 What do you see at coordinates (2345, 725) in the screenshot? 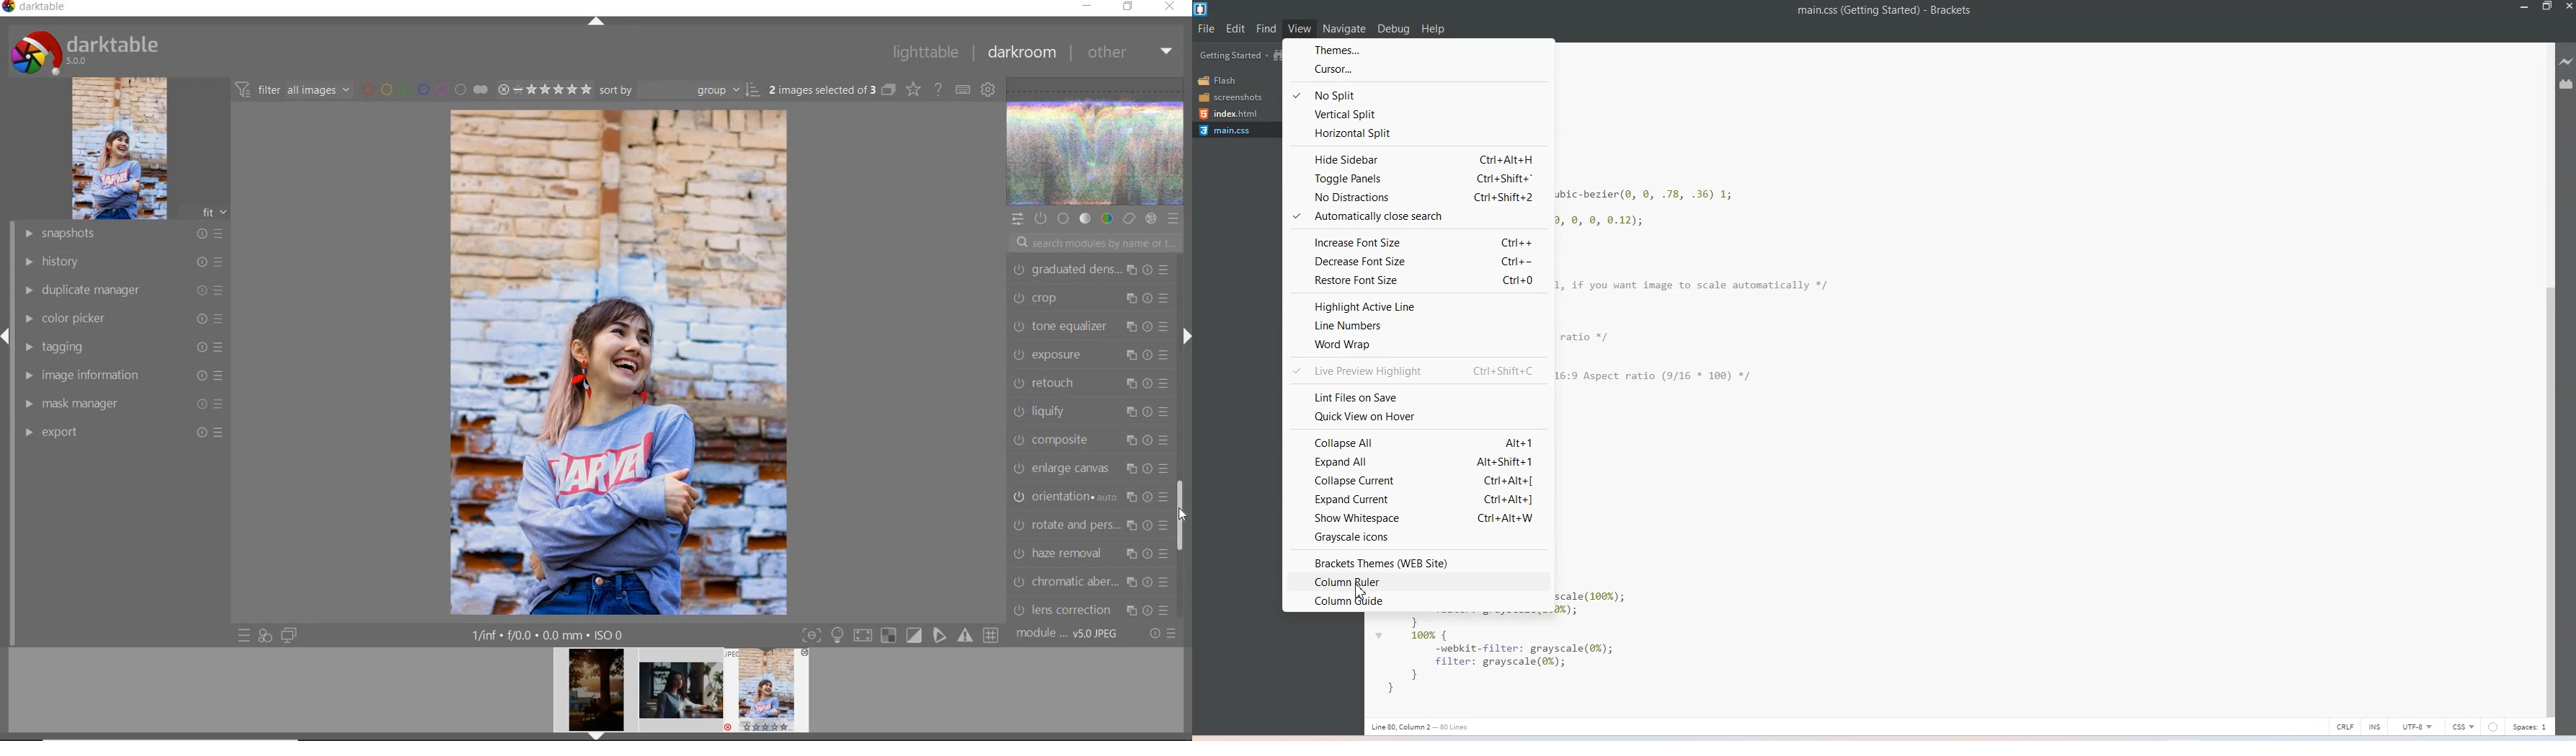
I see `CRLF` at bounding box center [2345, 725].